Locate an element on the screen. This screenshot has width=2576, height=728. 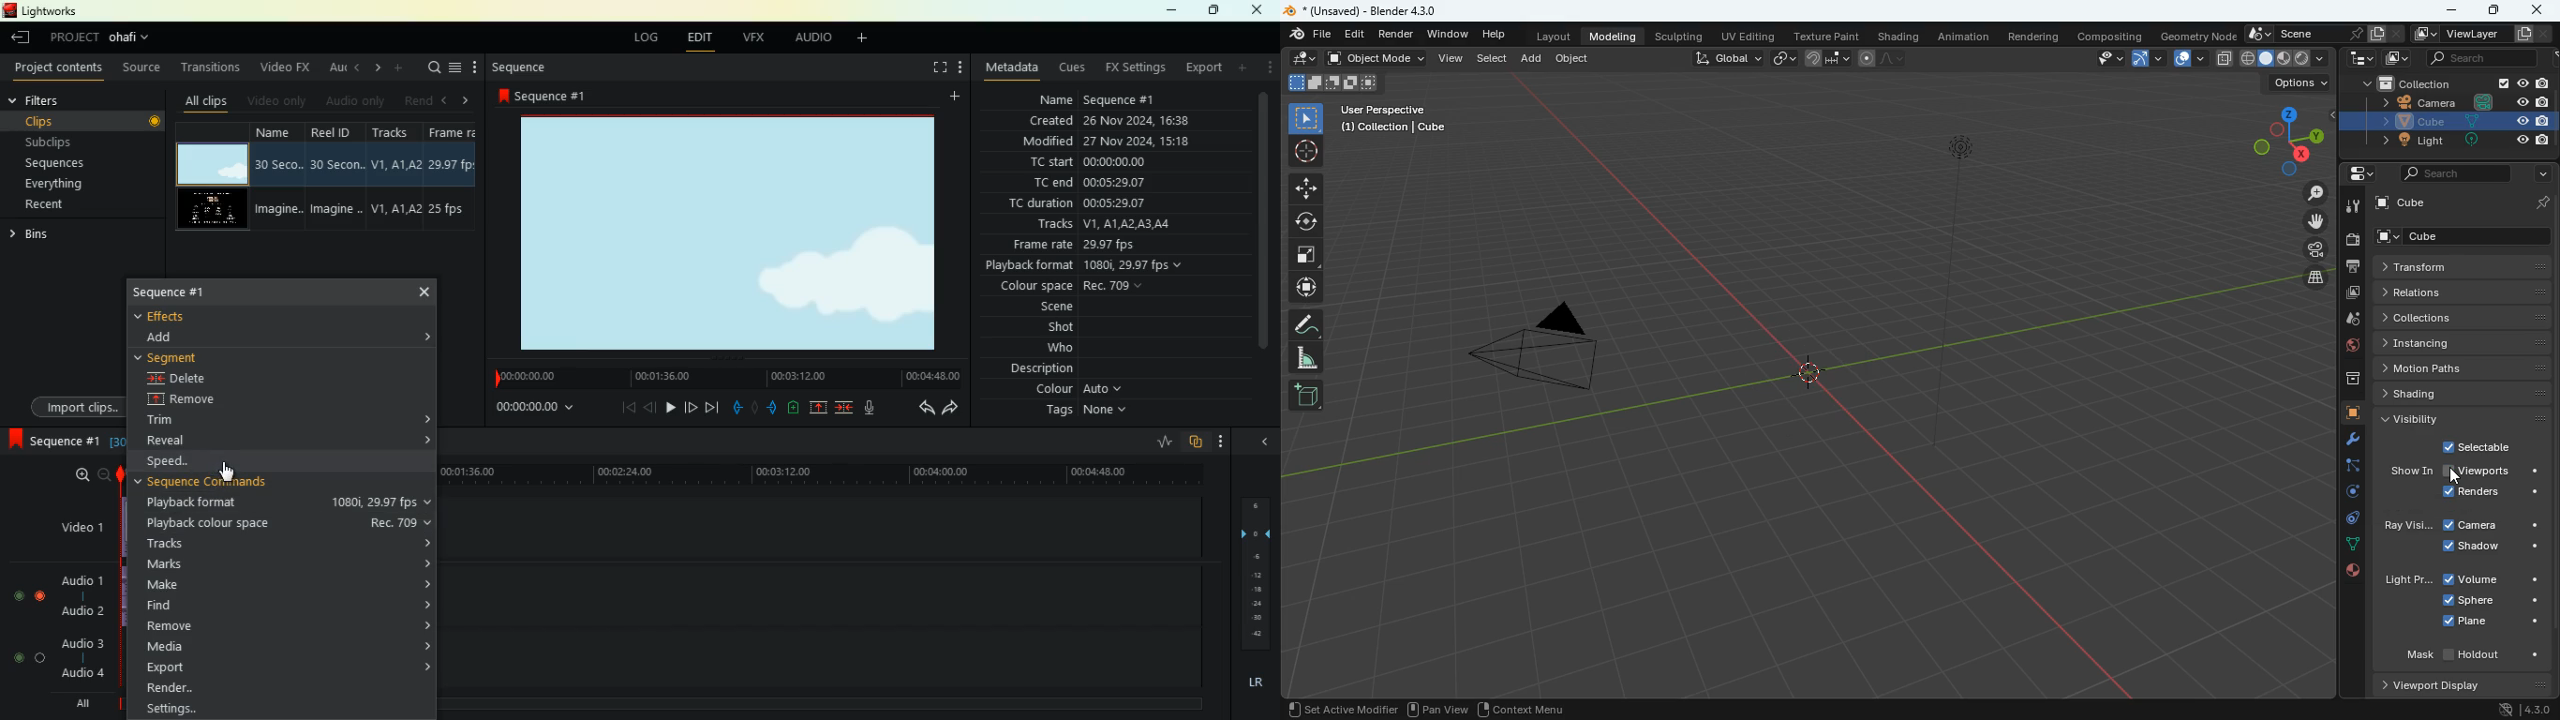
sequence is located at coordinates (533, 68).